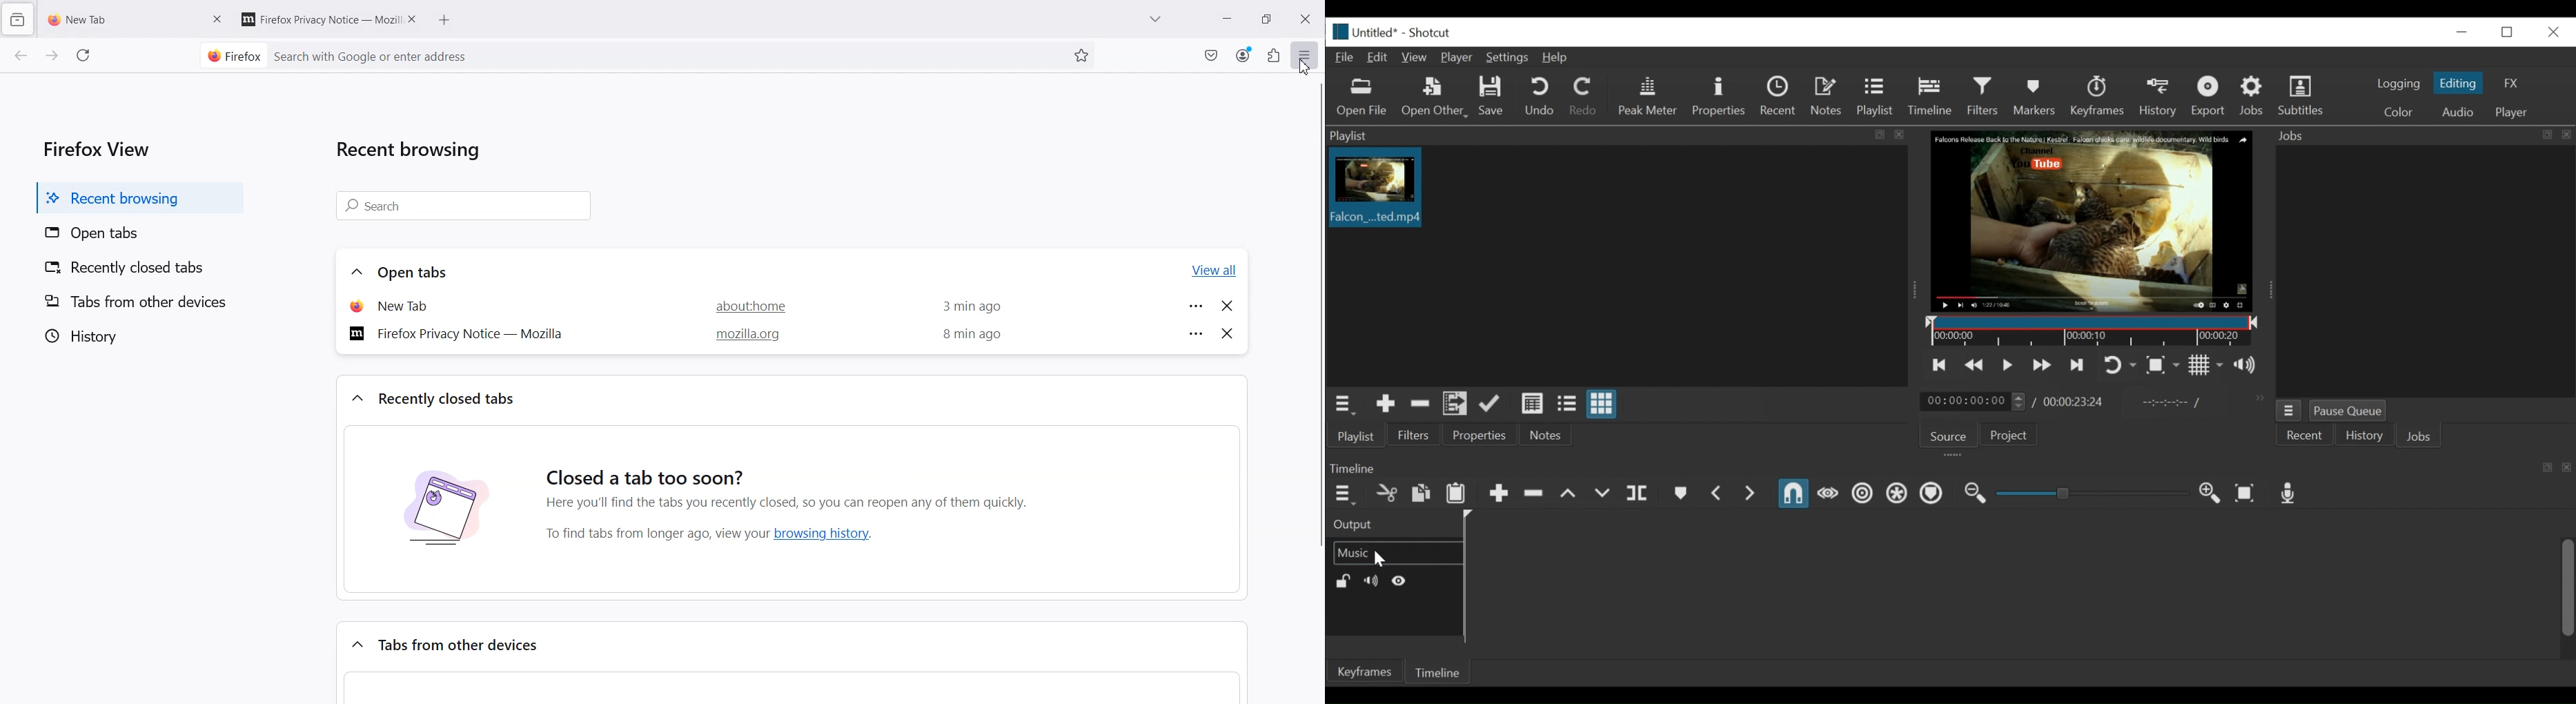 The height and width of the screenshot is (728, 2576). What do you see at coordinates (653, 534) in the screenshot?
I see `To find tabs from longer ago, view your` at bounding box center [653, 534].